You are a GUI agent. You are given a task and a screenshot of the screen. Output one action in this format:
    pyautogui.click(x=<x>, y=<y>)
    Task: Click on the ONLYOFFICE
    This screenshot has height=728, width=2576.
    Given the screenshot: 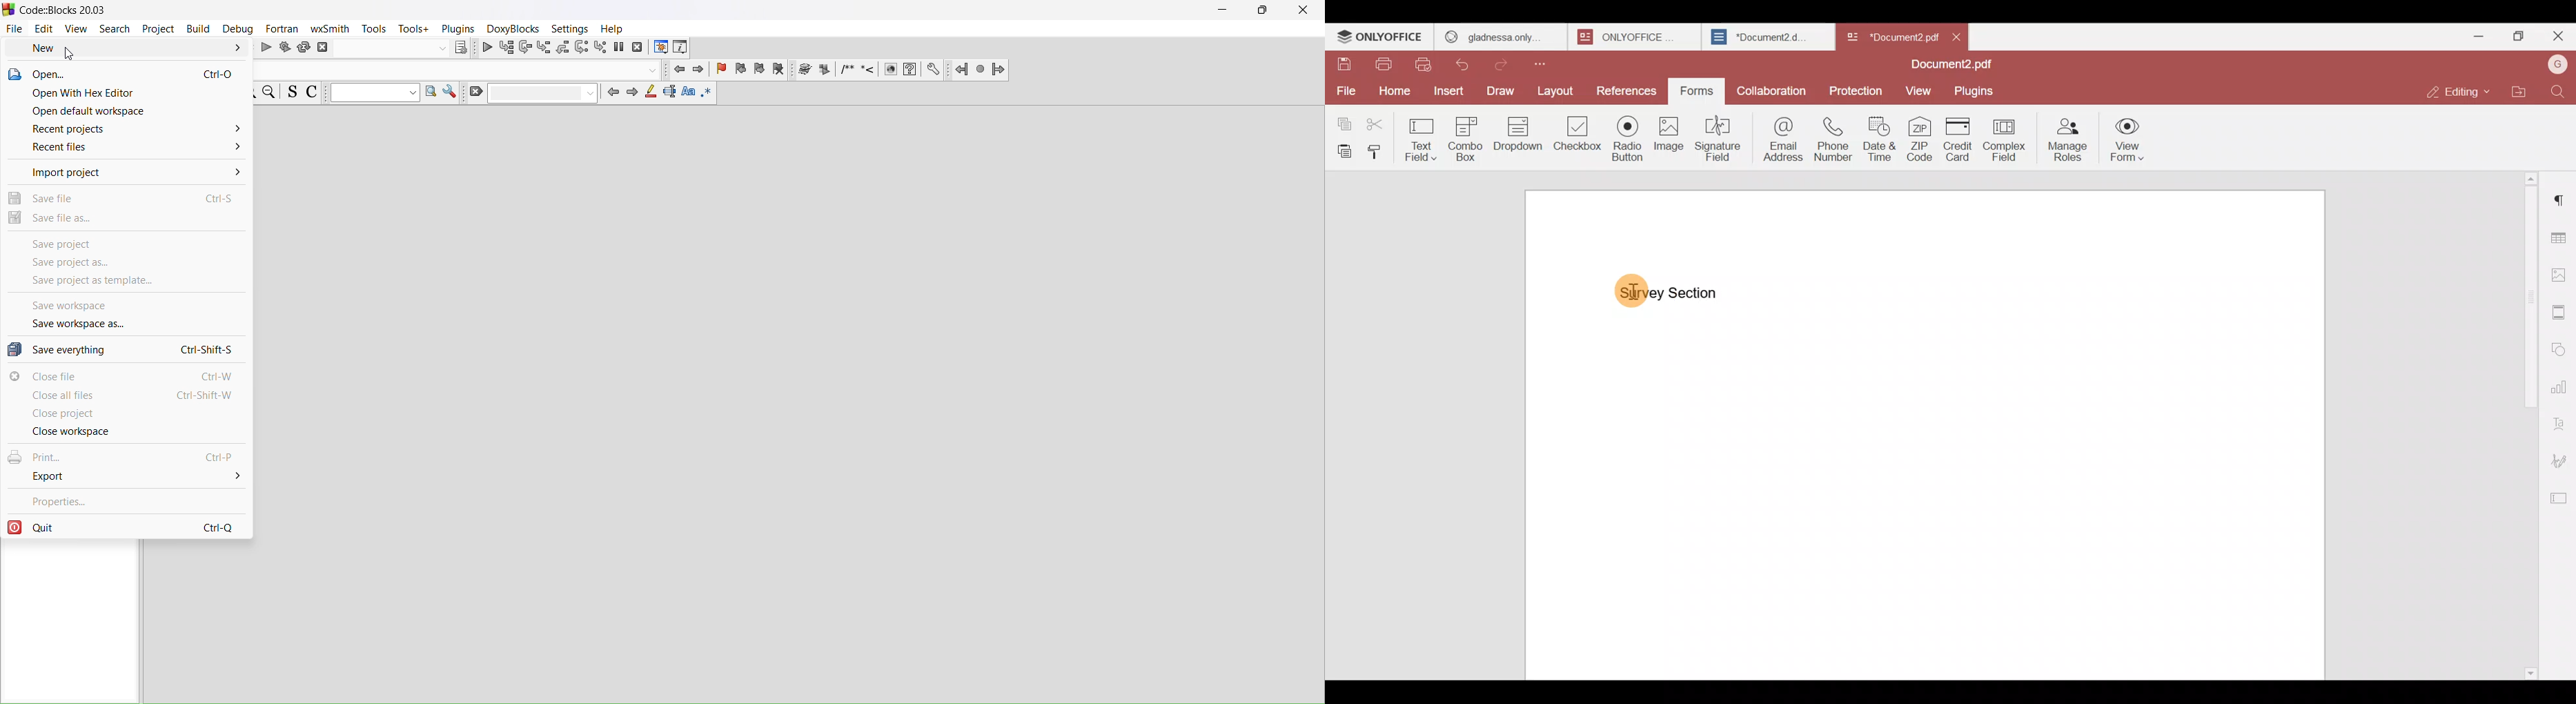 What is the action you would take?
    pyautogui.click(x=1631, y=37)
    